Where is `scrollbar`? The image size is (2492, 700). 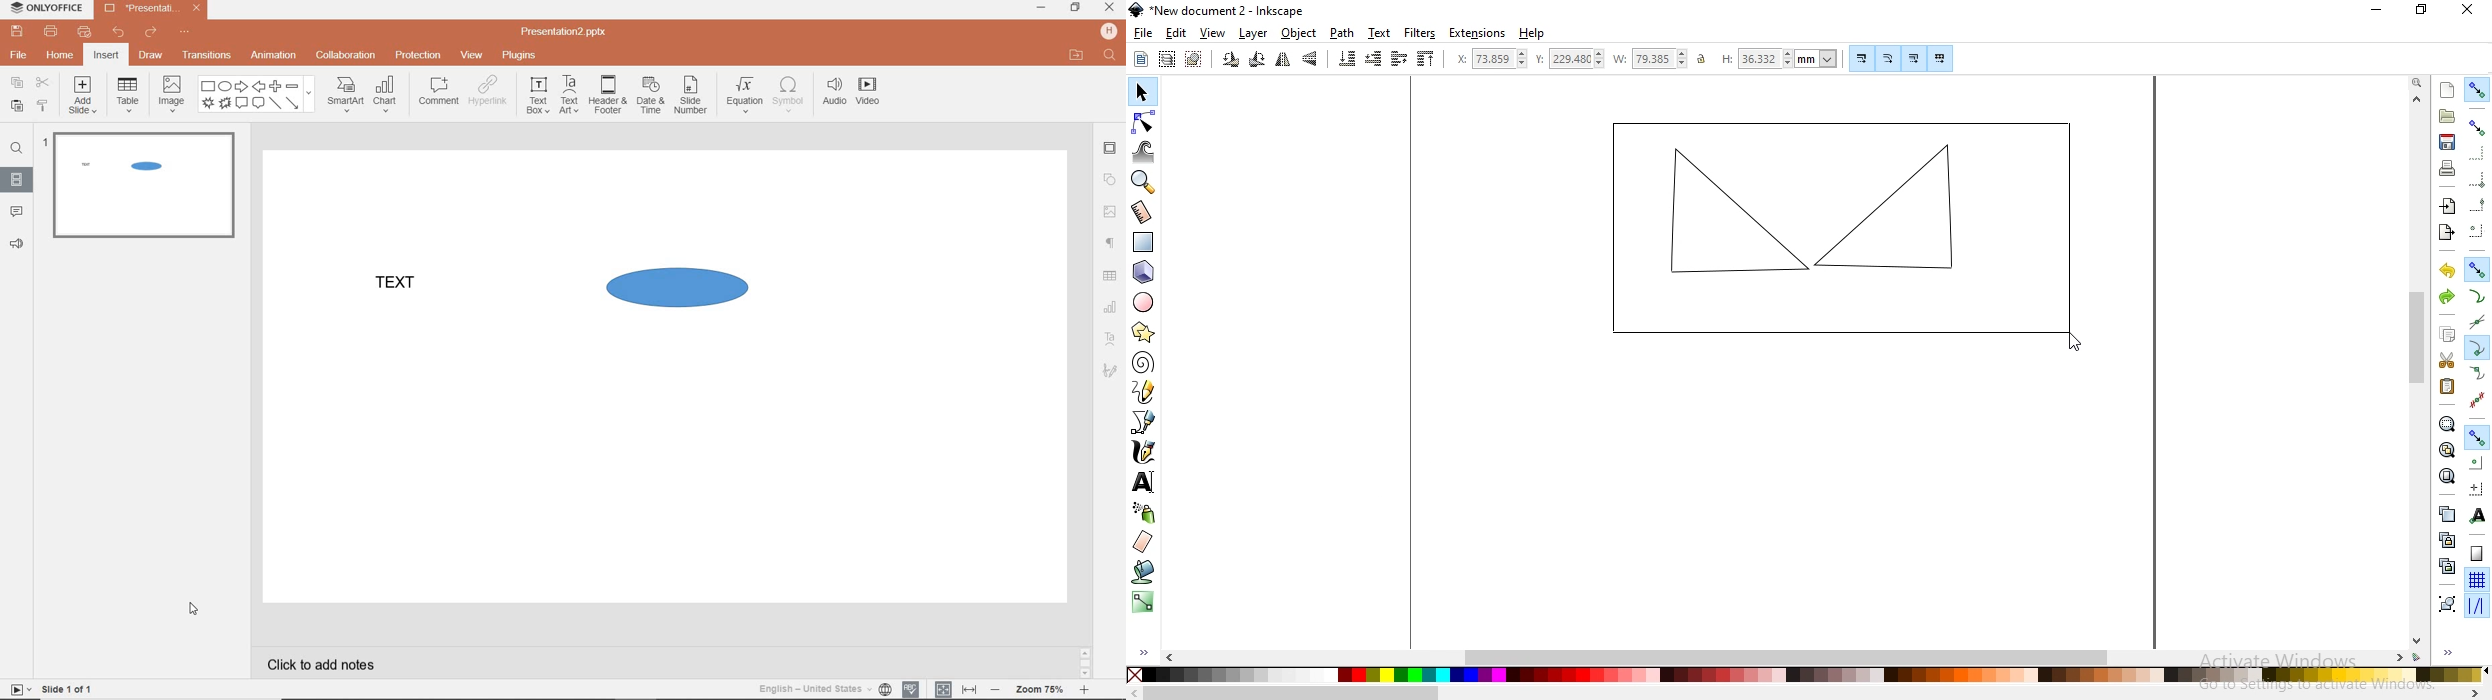
scrollbar is located at coordinates (1794, 659).